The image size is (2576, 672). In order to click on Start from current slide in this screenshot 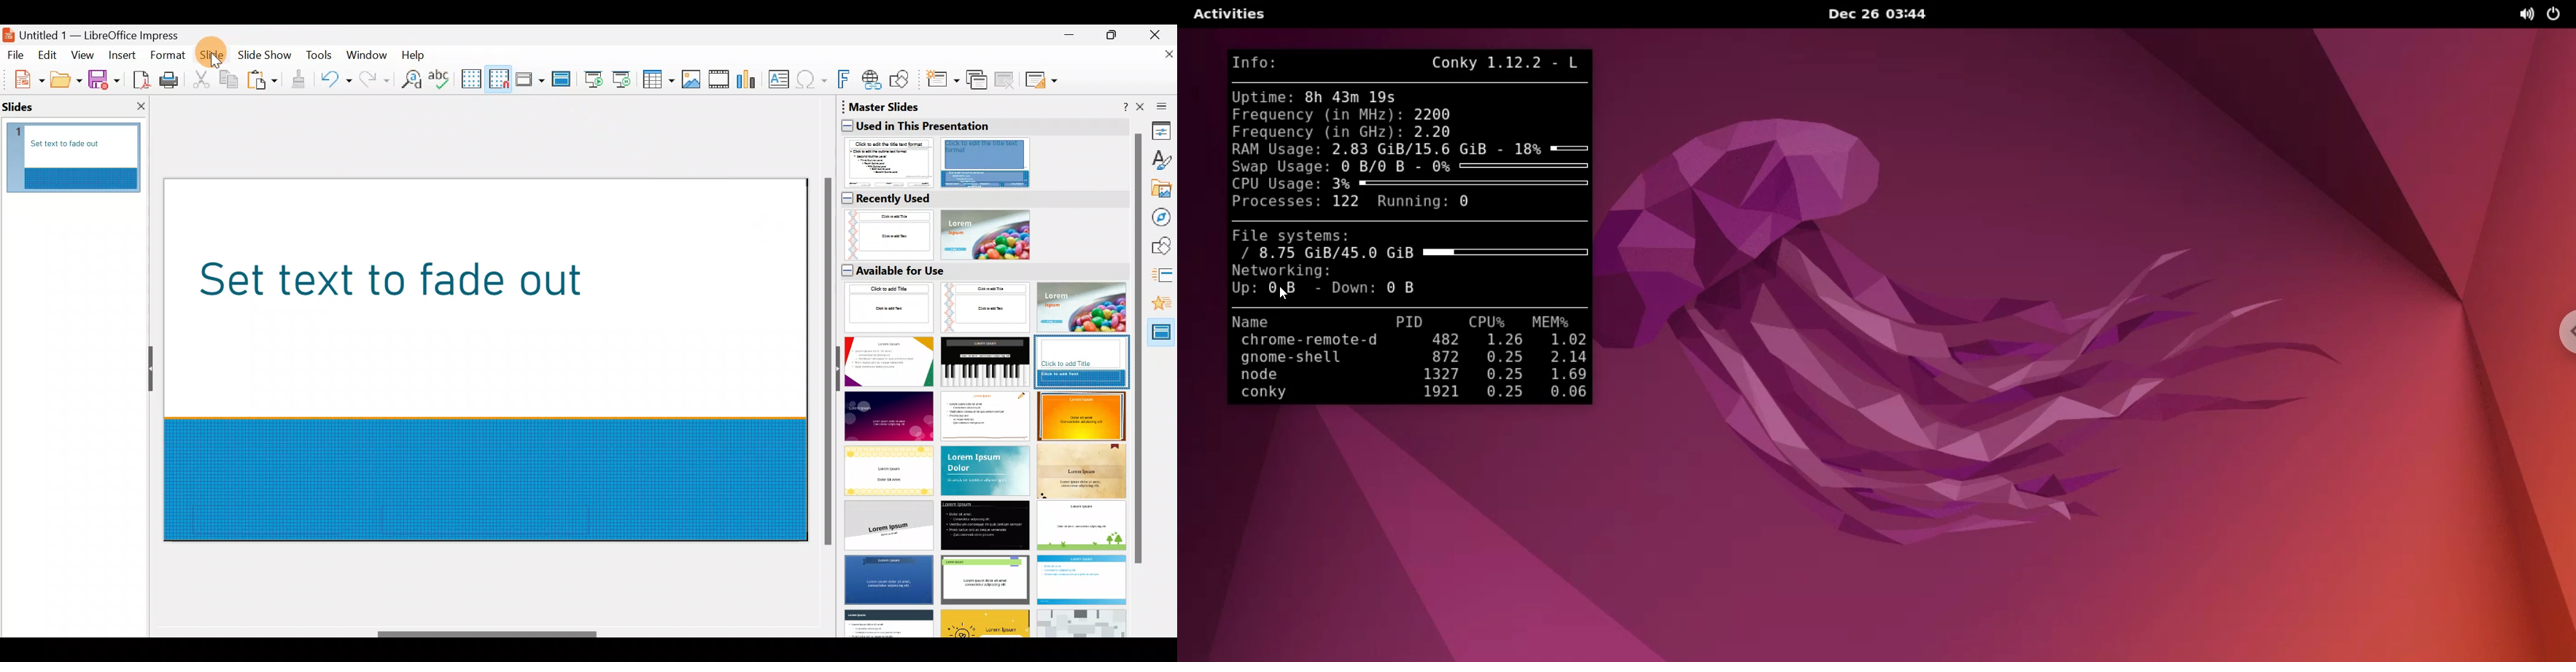, I will do `click(625, 78)`.